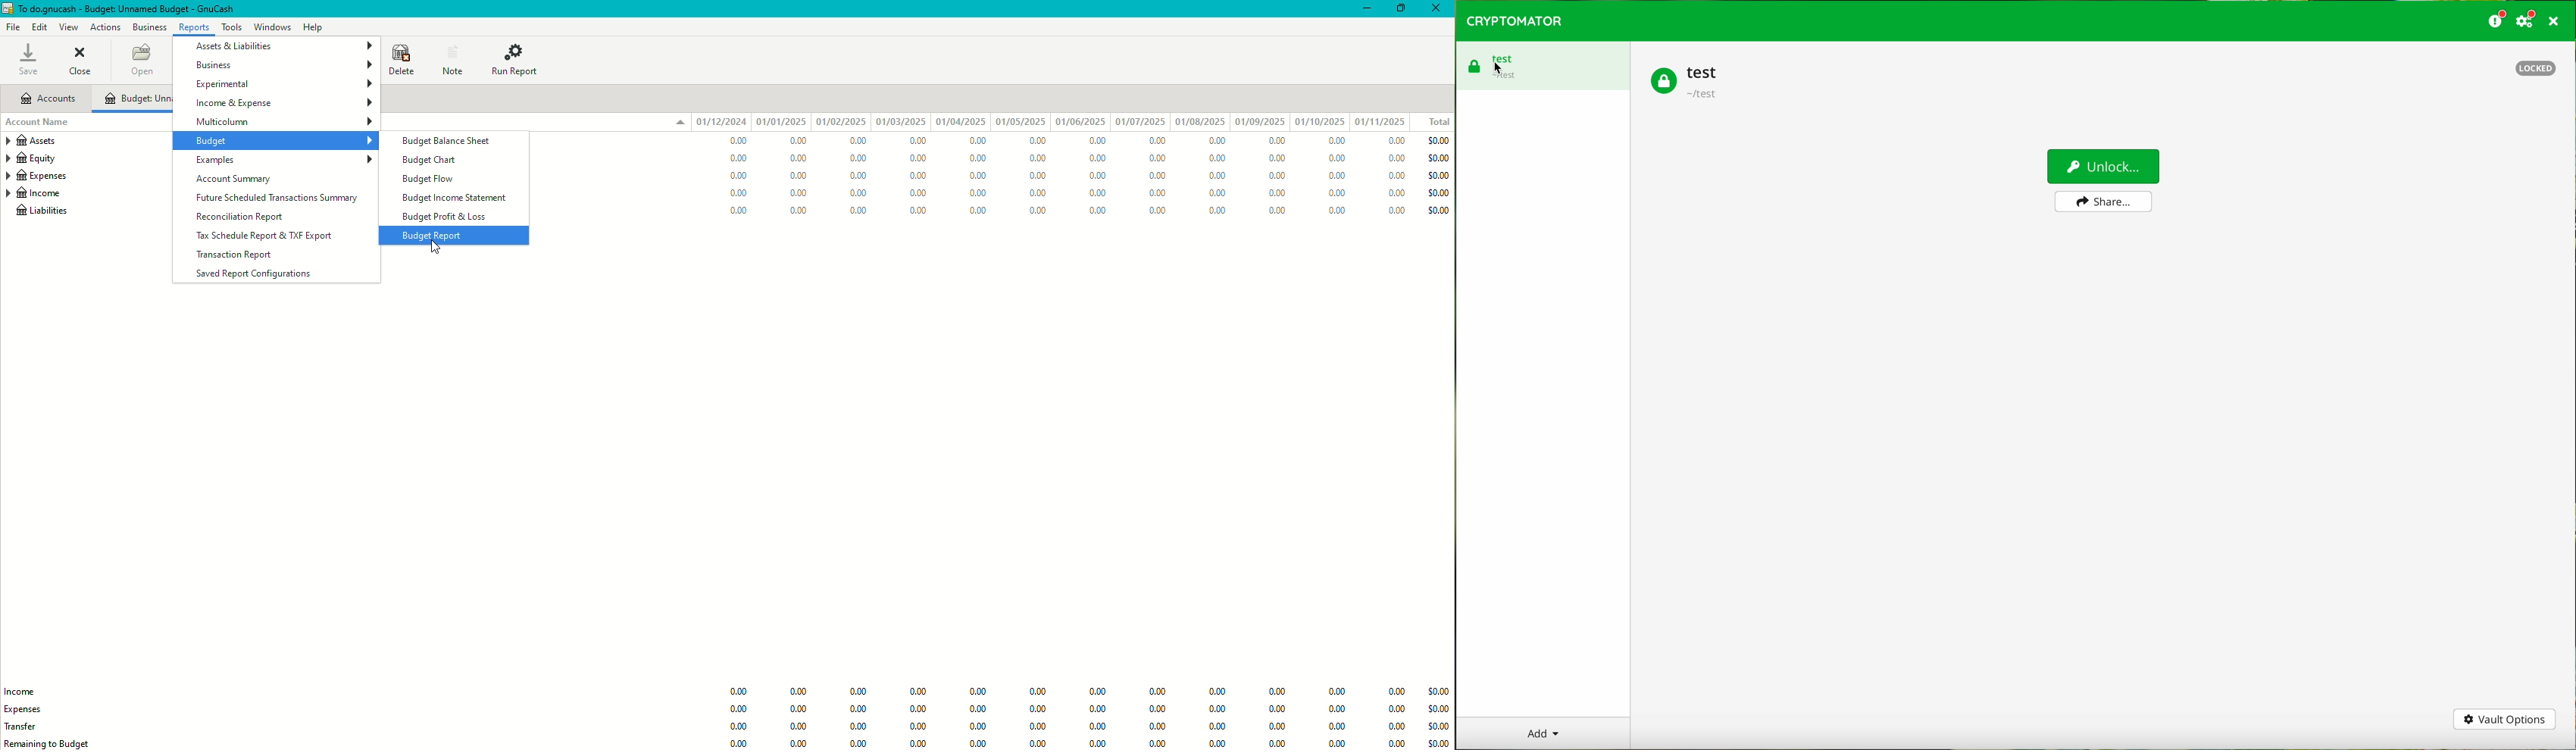 This screenshot has width=2576, height=756. I want to click on 0.00, so click(1218, 194).